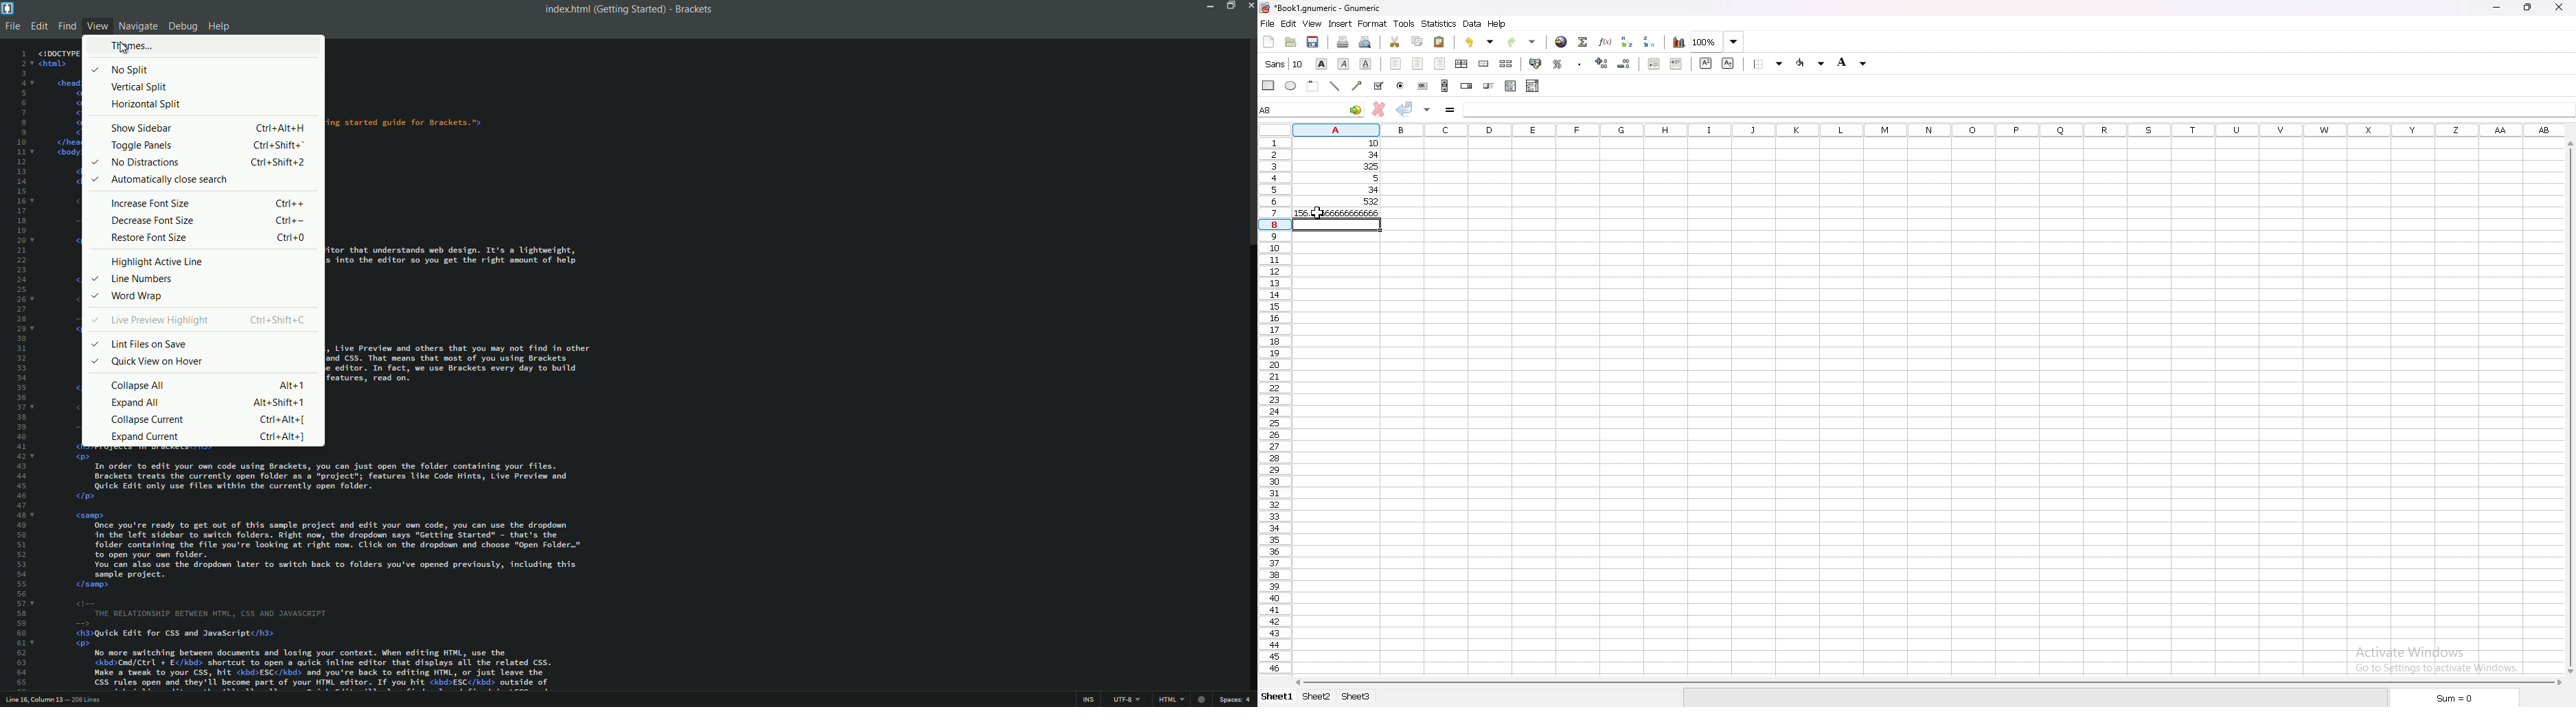 This screenshot has width=2576, height=728. I want to click on font, so click(1285, 63).